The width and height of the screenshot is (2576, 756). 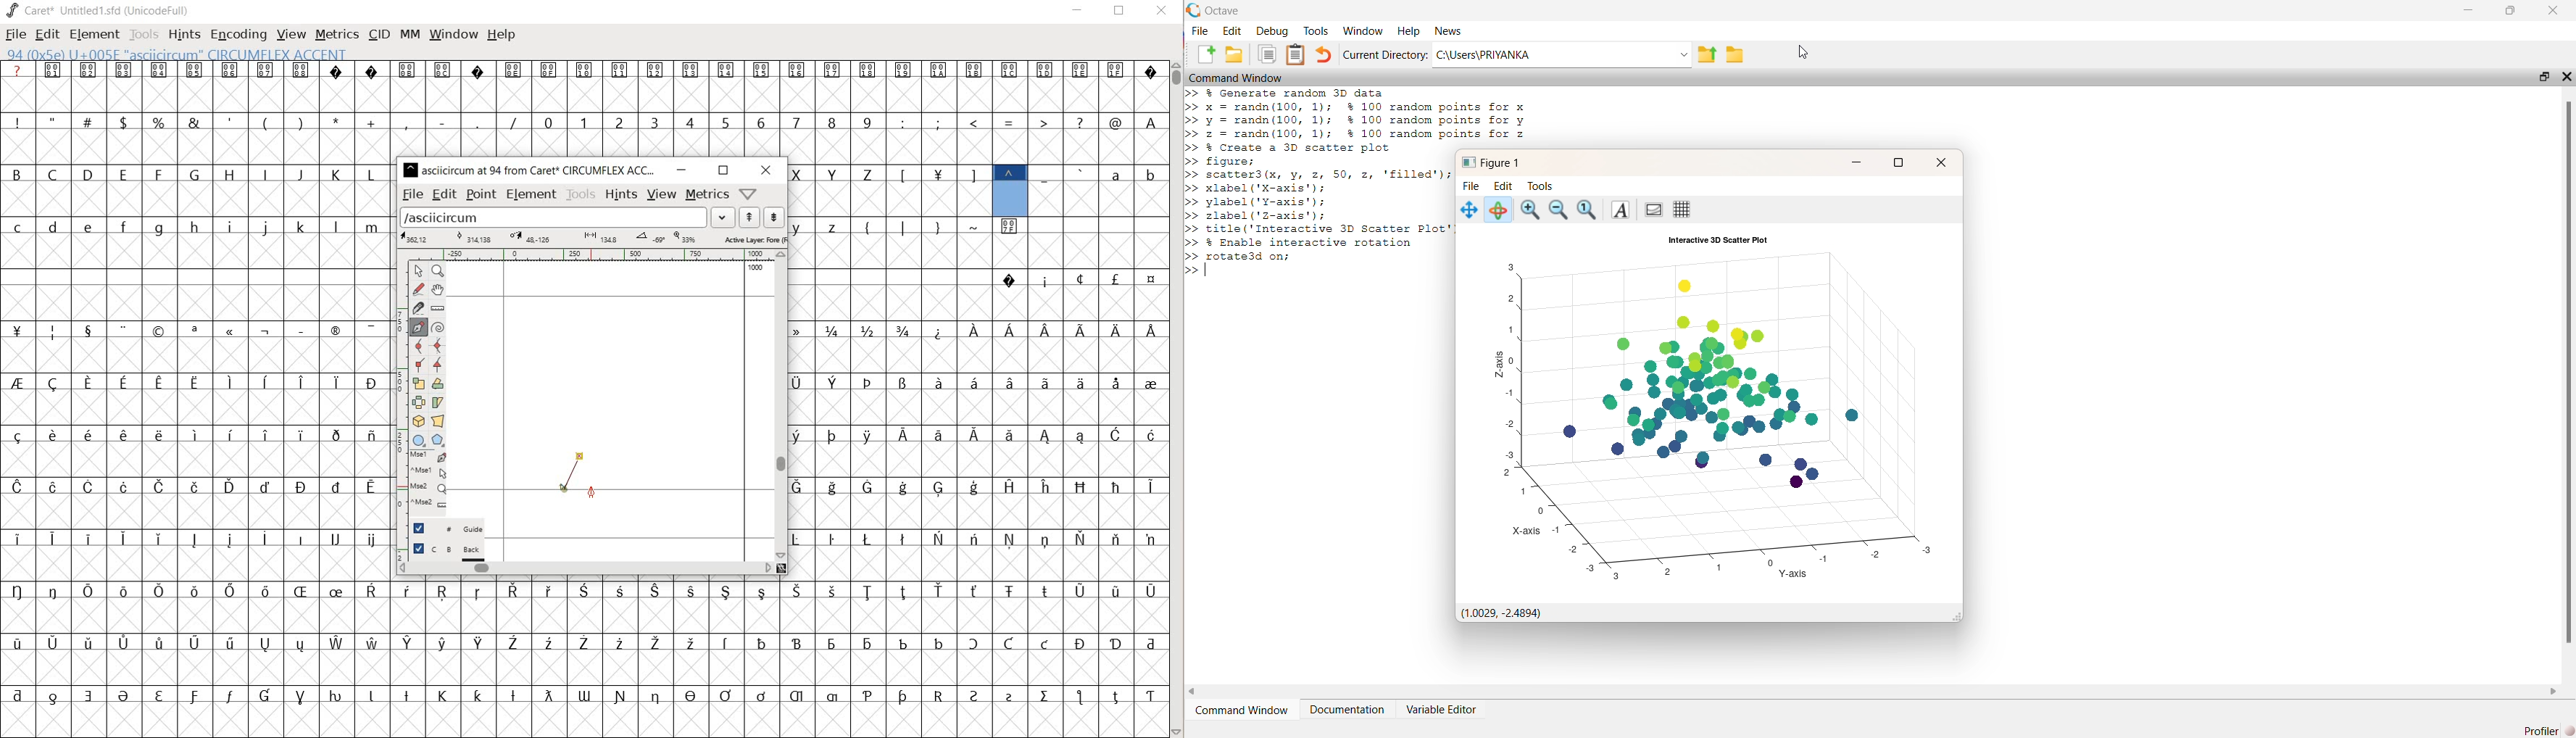 What do you see at coordinates (449, 528) in the screenshot?
I see `guide` at bounding box center [449, 528].